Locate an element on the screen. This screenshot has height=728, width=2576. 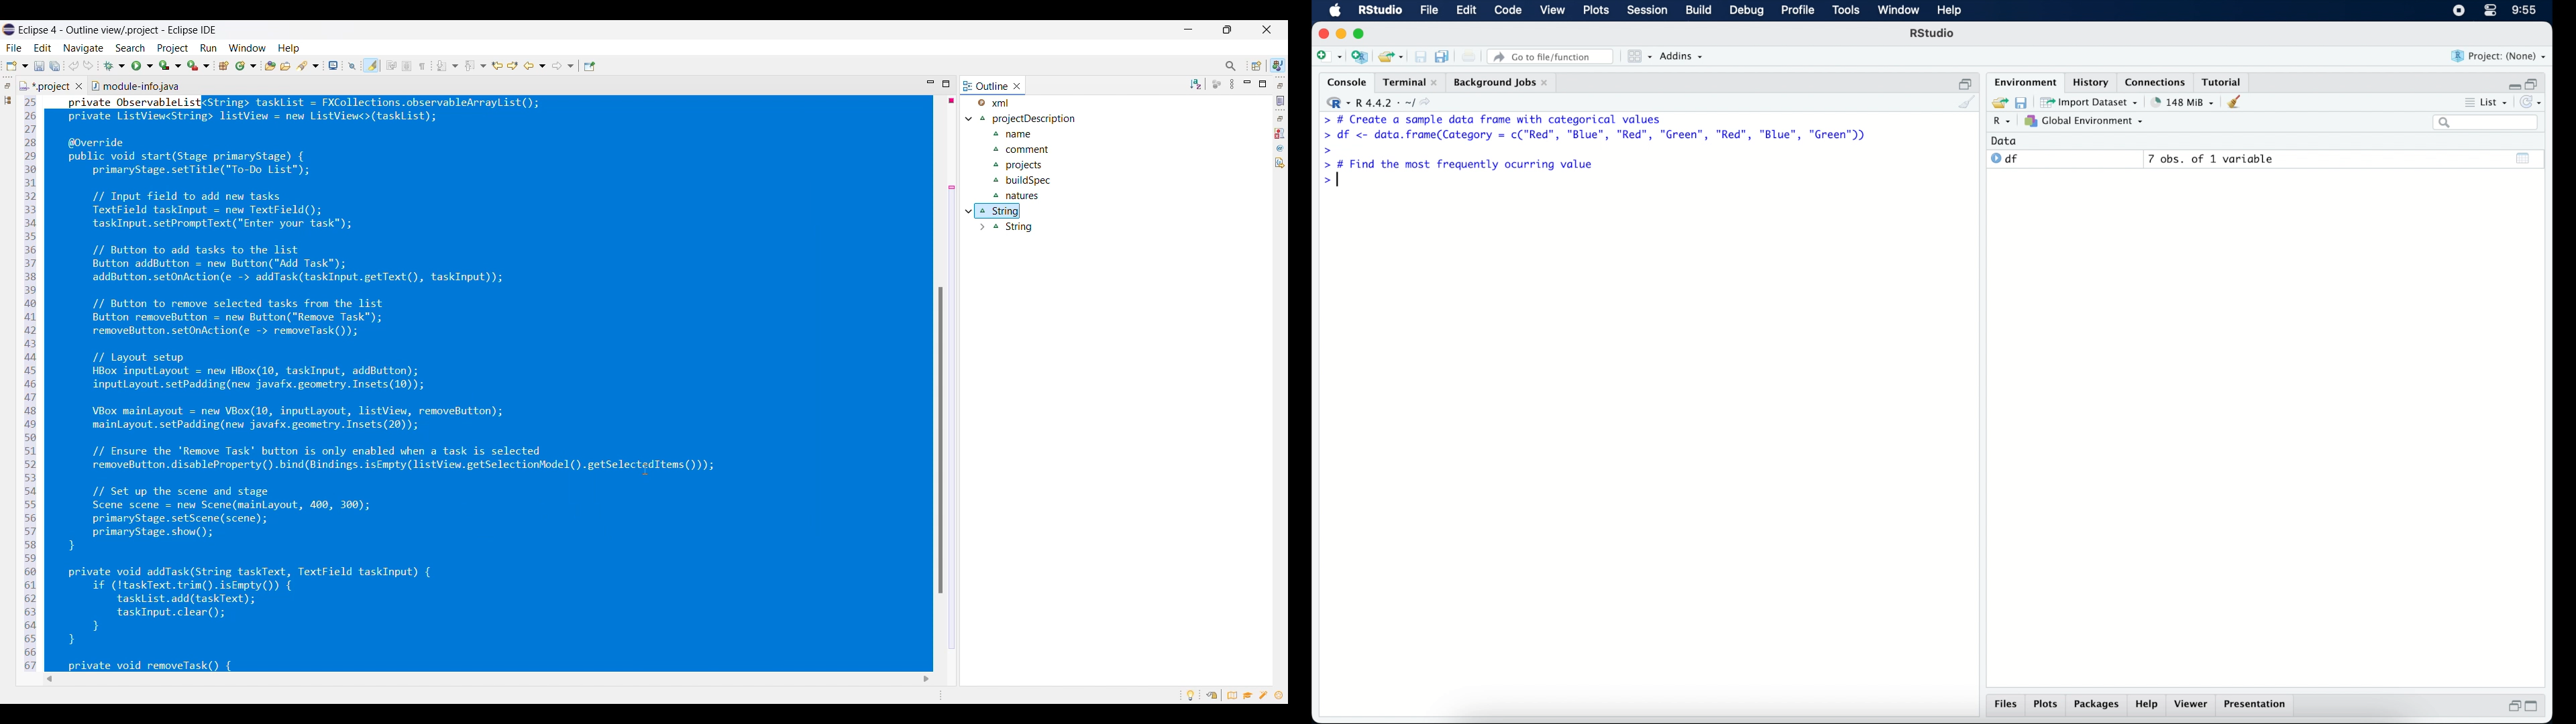
viewer is located at coordinates (2192, 705).